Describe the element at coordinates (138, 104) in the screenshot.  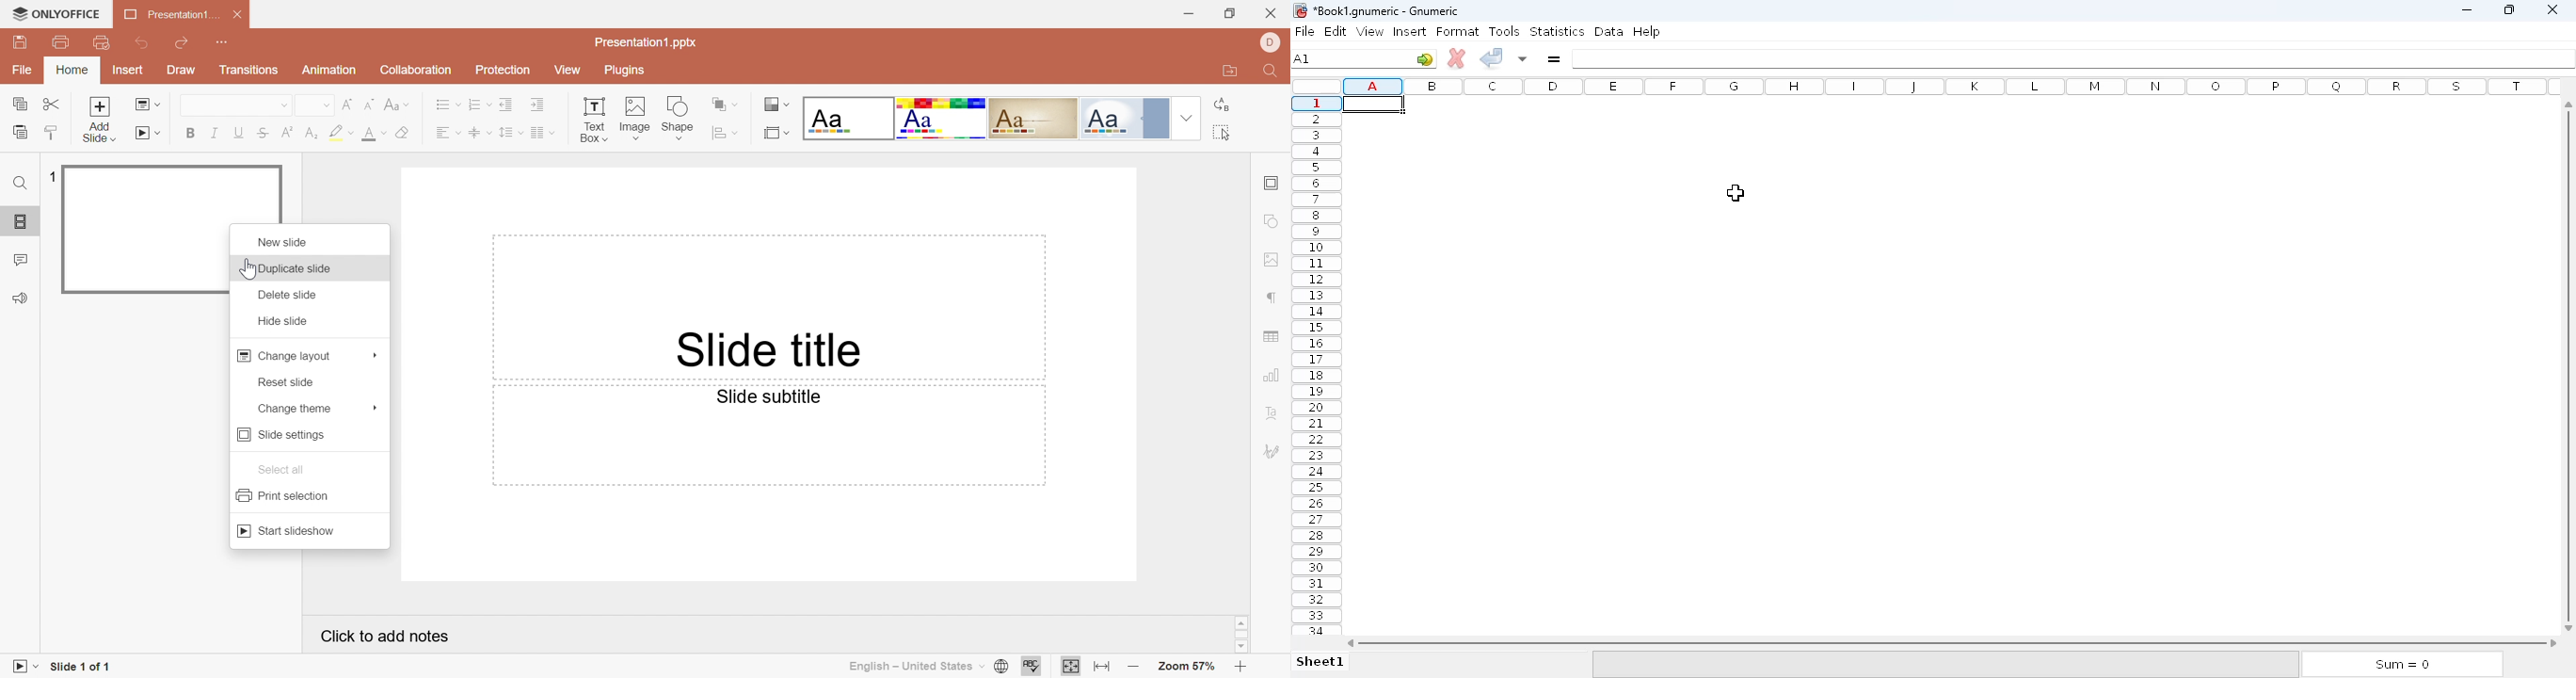
I see `Change slide layout` at that location.